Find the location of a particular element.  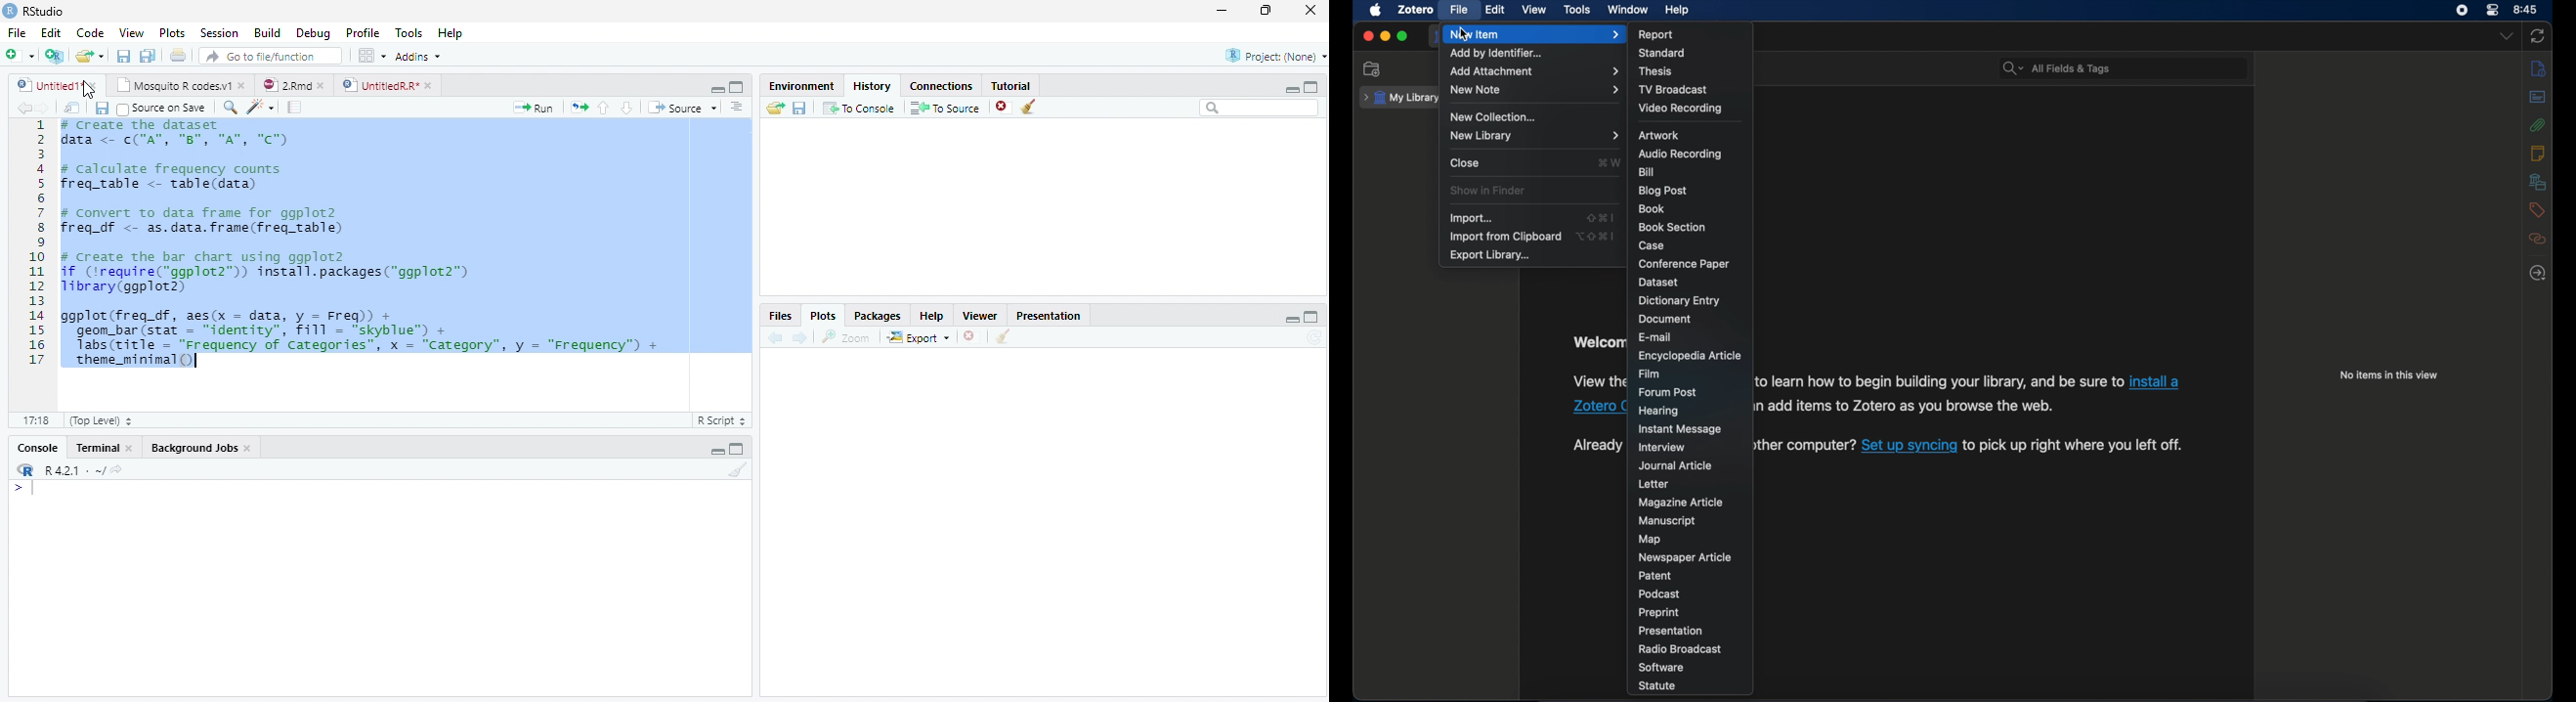

Close is located at coordinates (1309, 11).